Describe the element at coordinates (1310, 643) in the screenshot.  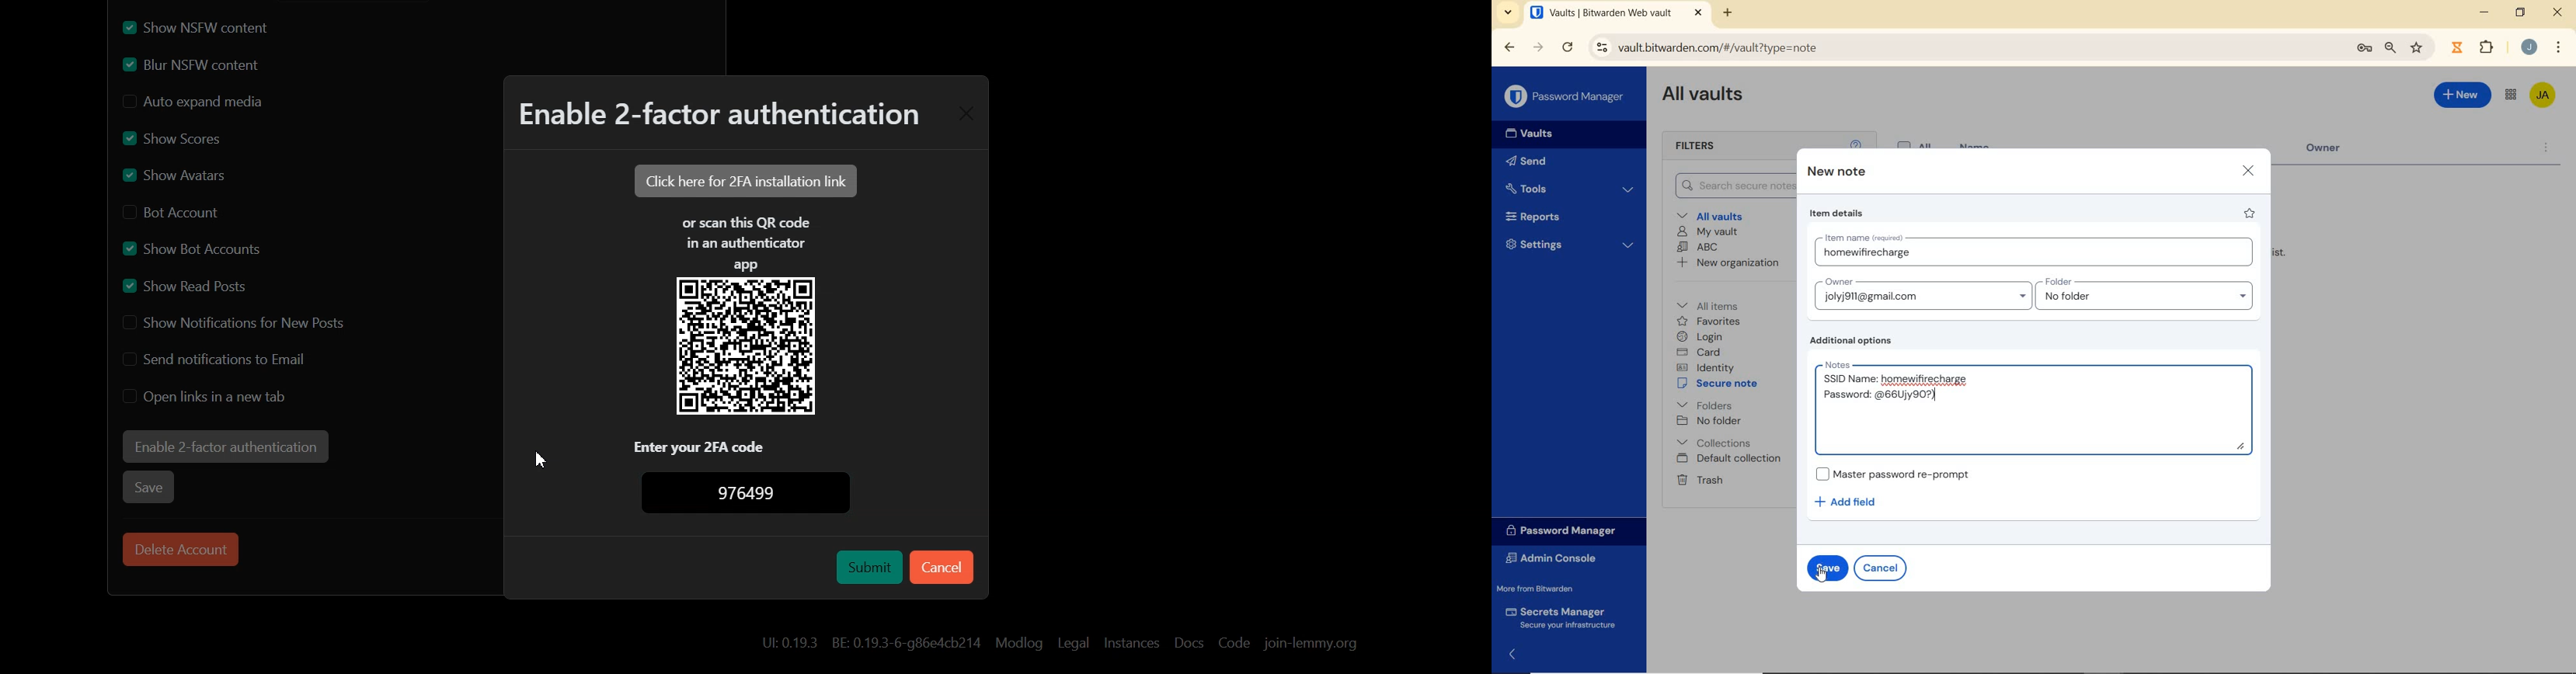
I see `join-lemmy.org` at that location.